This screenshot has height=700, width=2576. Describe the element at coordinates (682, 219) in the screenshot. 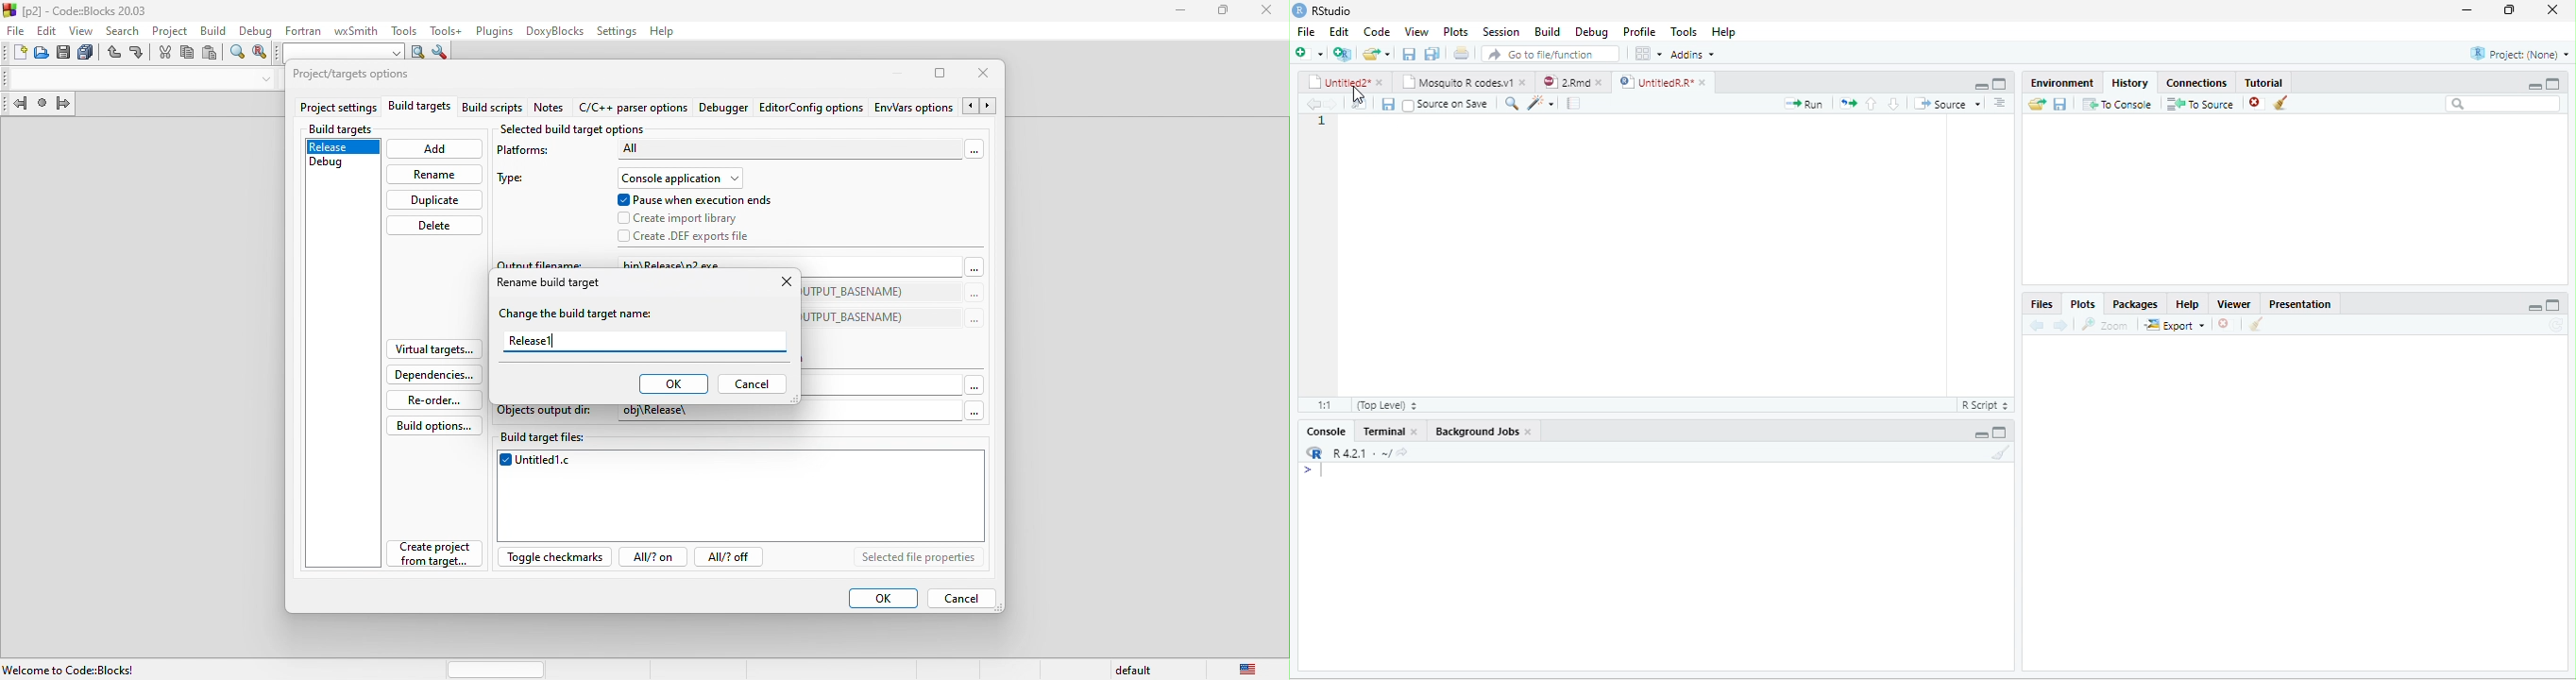

I see `crea` at that location.